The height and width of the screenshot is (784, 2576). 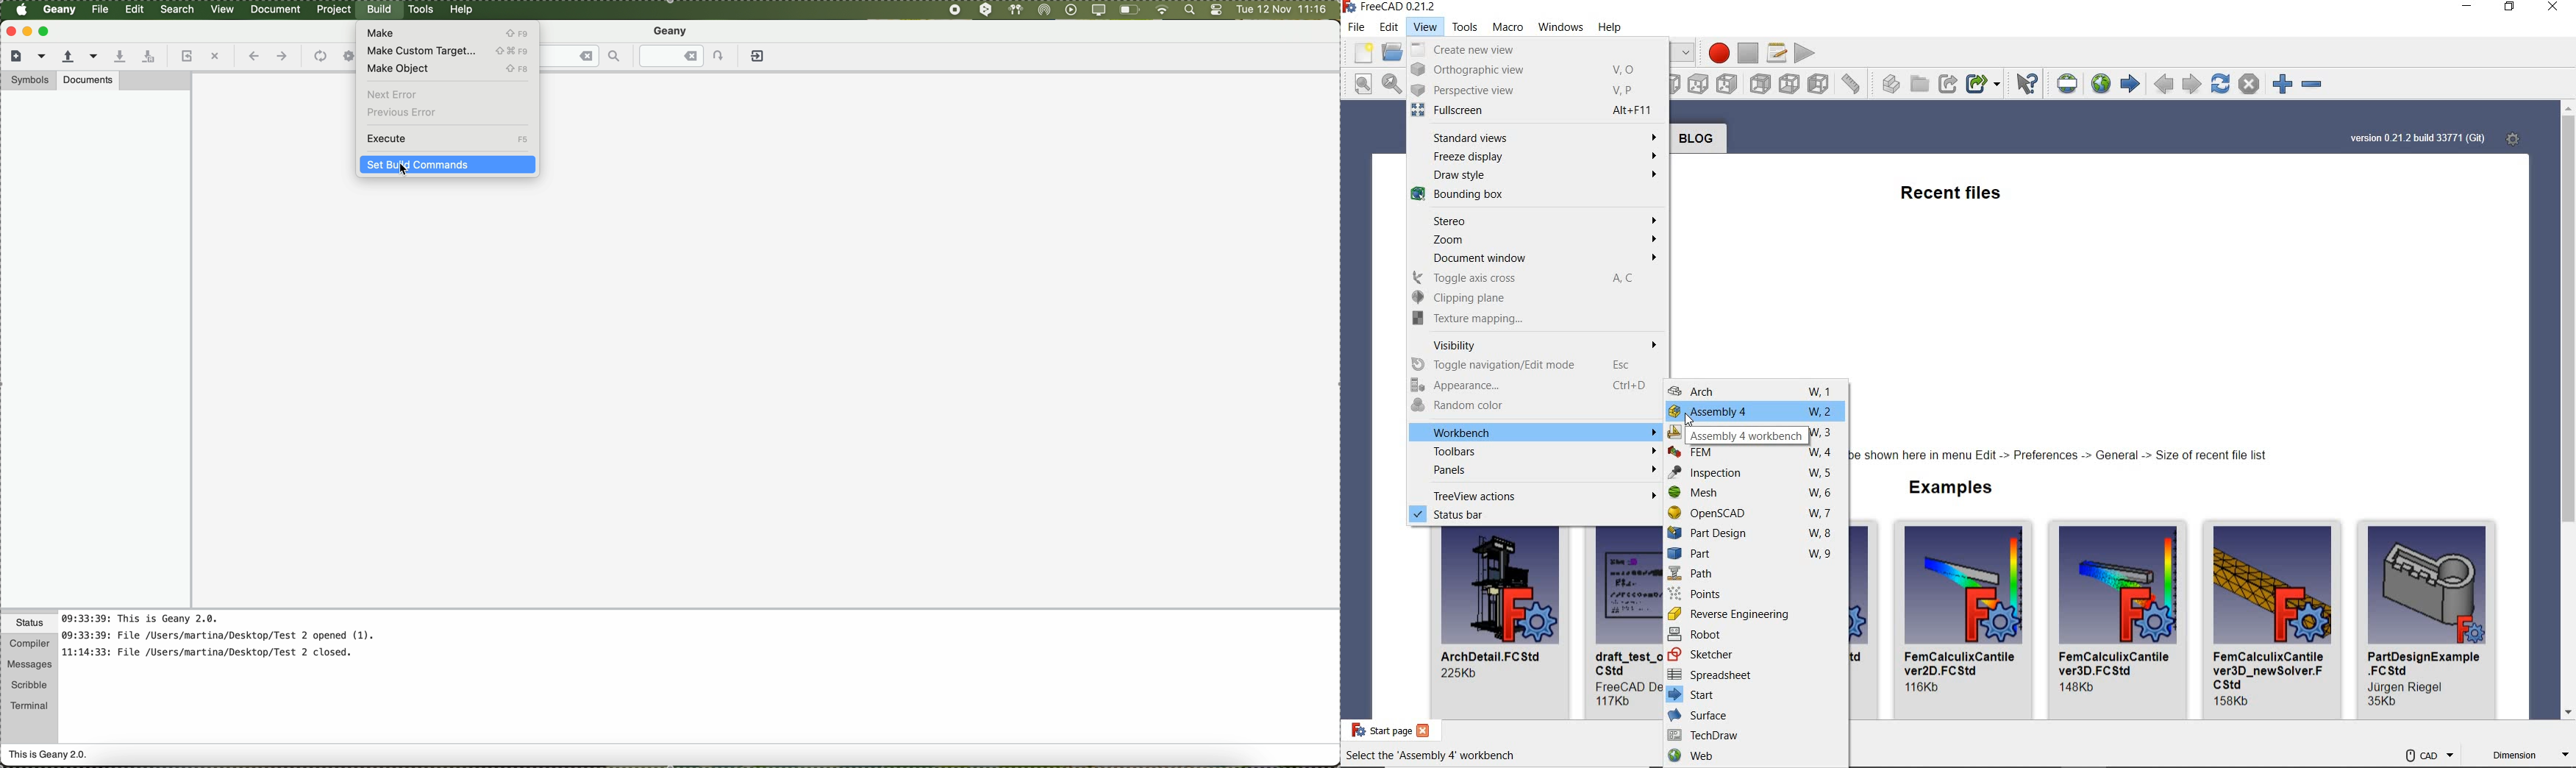 What do you see at coordinates (583, 55) in the screenshot?
I see `find the entered text in the current file` at bounding box center [583, 55].